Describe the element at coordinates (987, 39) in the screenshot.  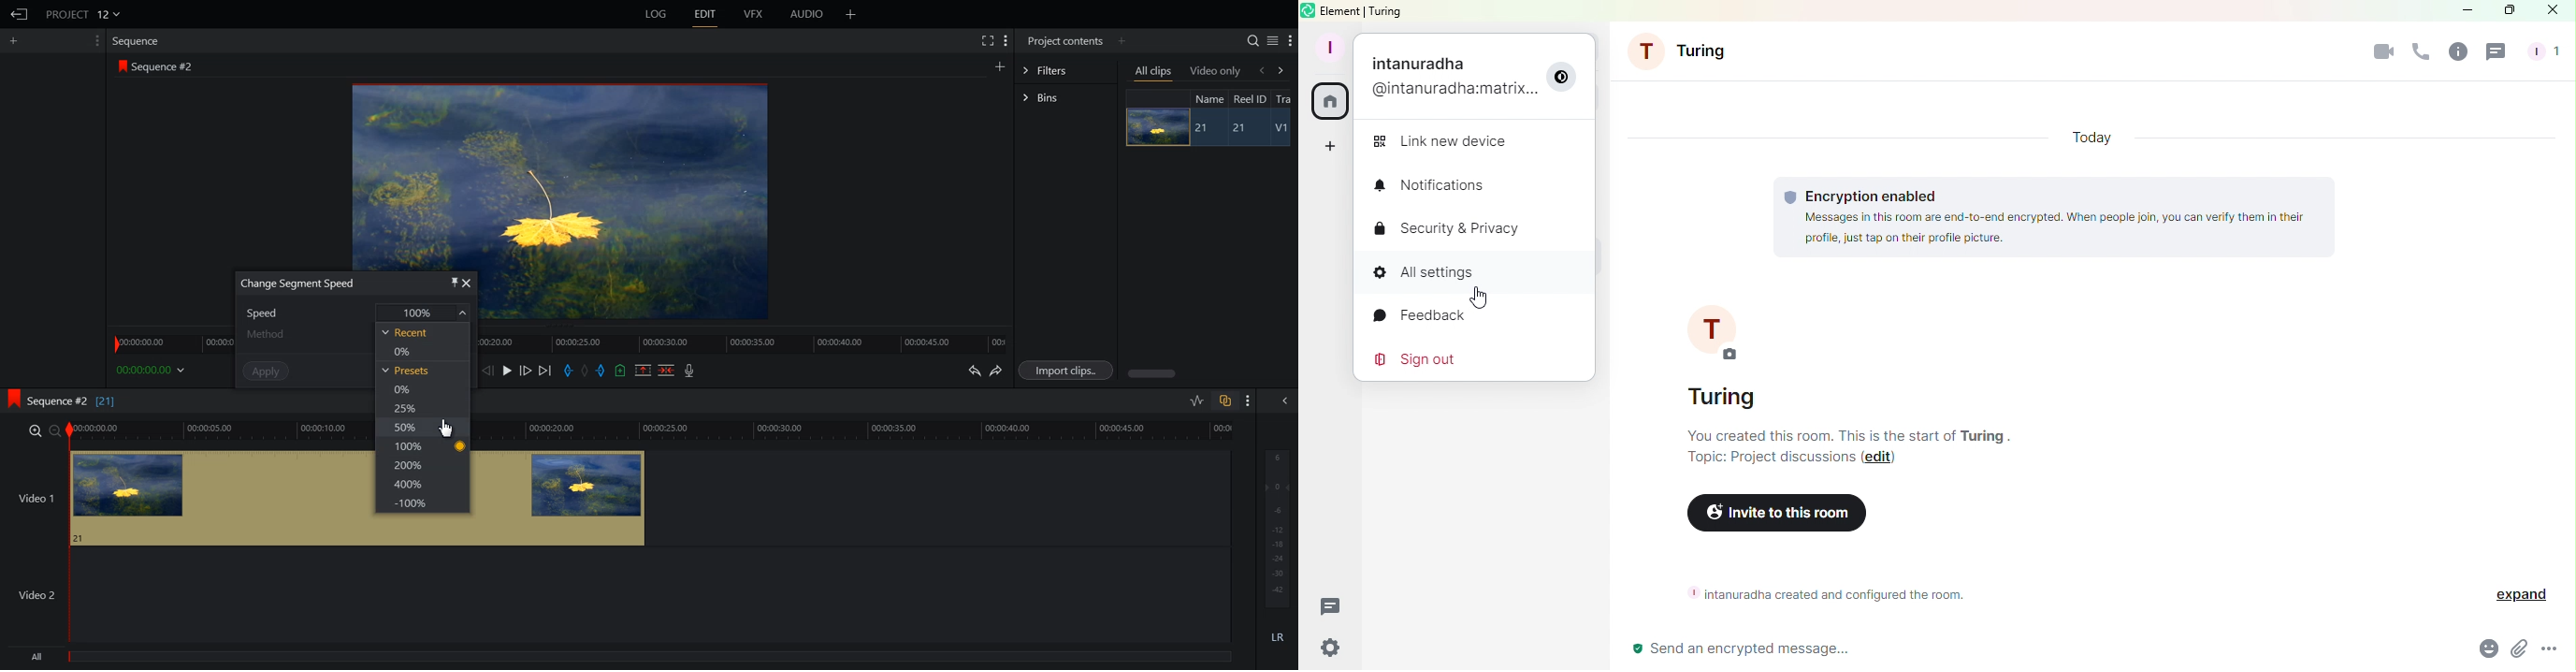
I see `Full screen` at that location.